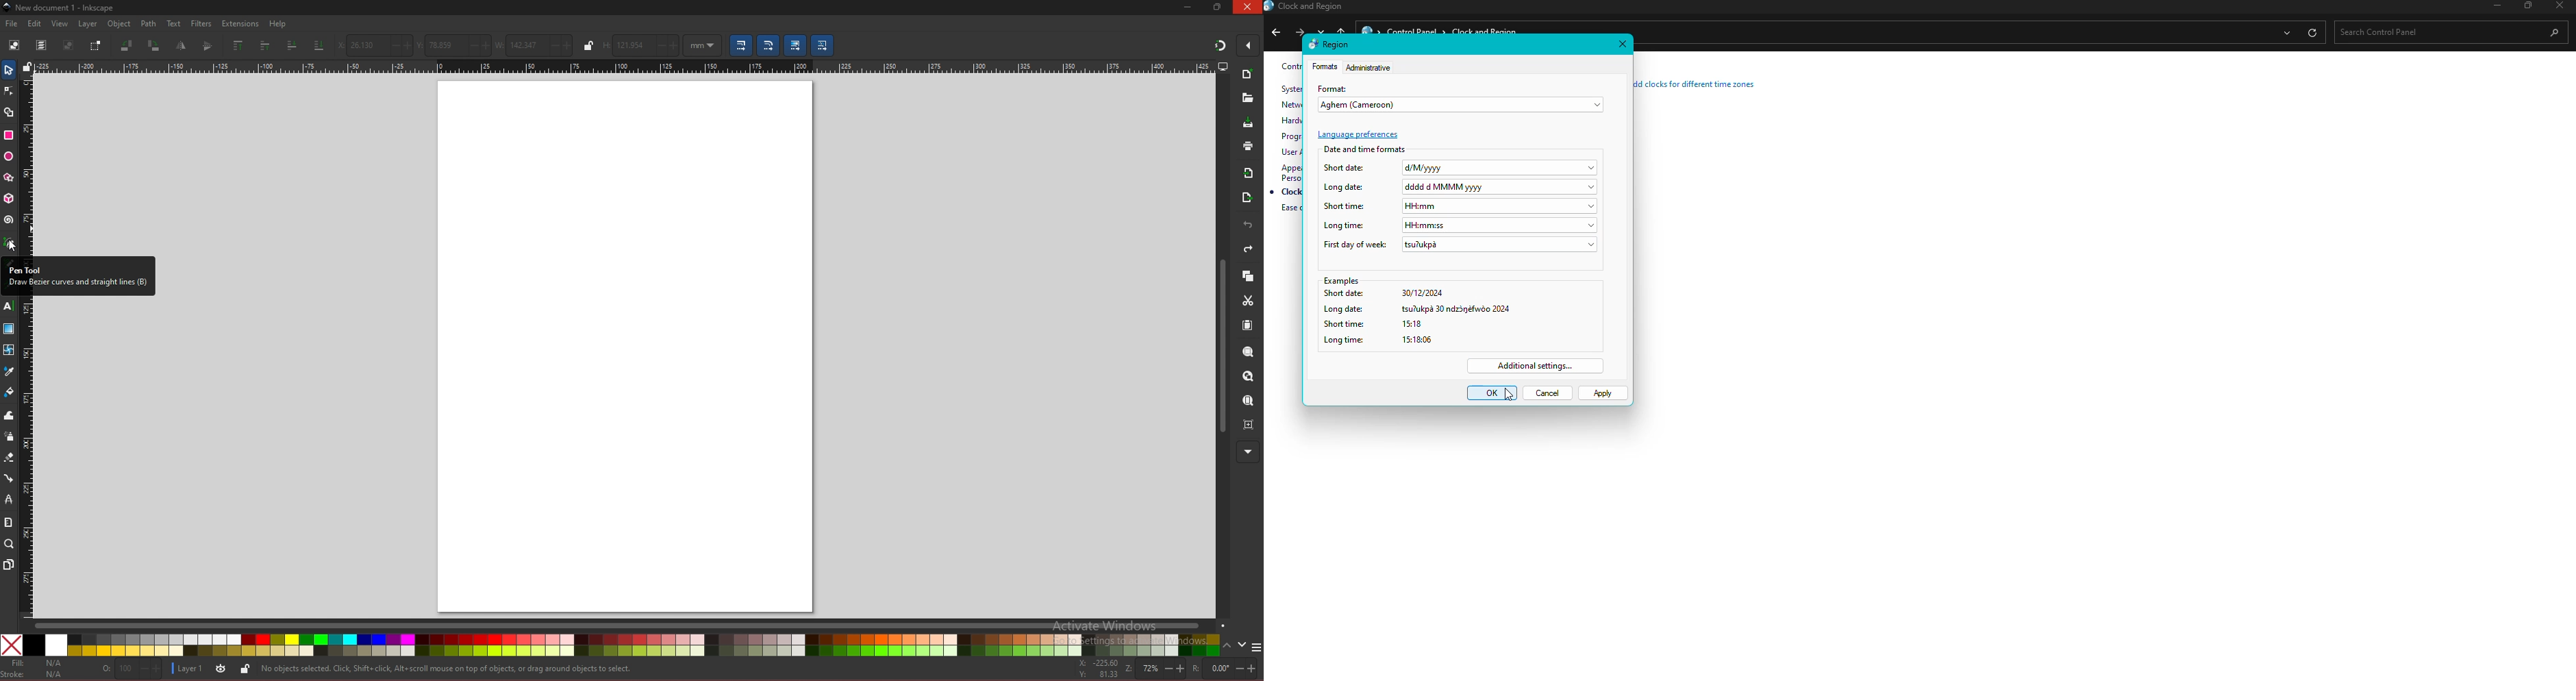 This screenshot has height=700, width=2576. Describe the element at coordinates (1248, 452) in the screenshot. I see `more` at that location.